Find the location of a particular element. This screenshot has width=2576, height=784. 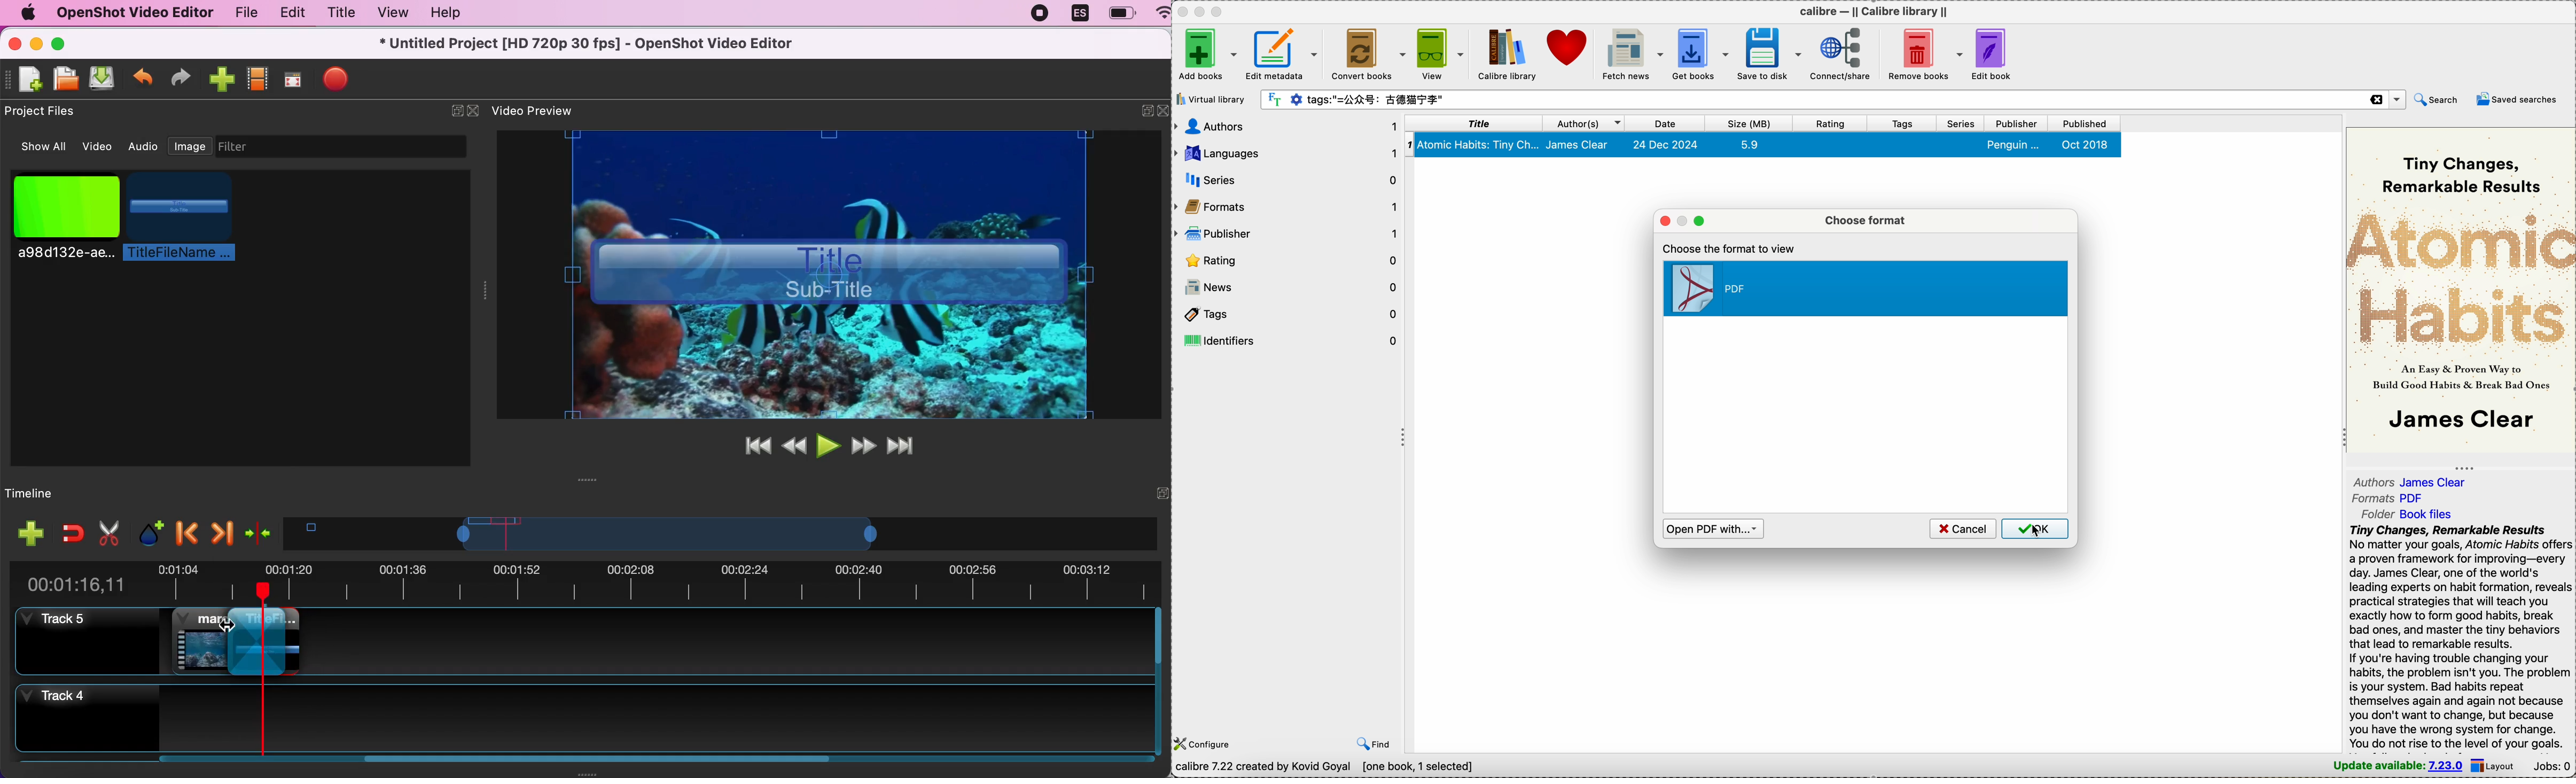

timeline is located at coordinates (58, 493).